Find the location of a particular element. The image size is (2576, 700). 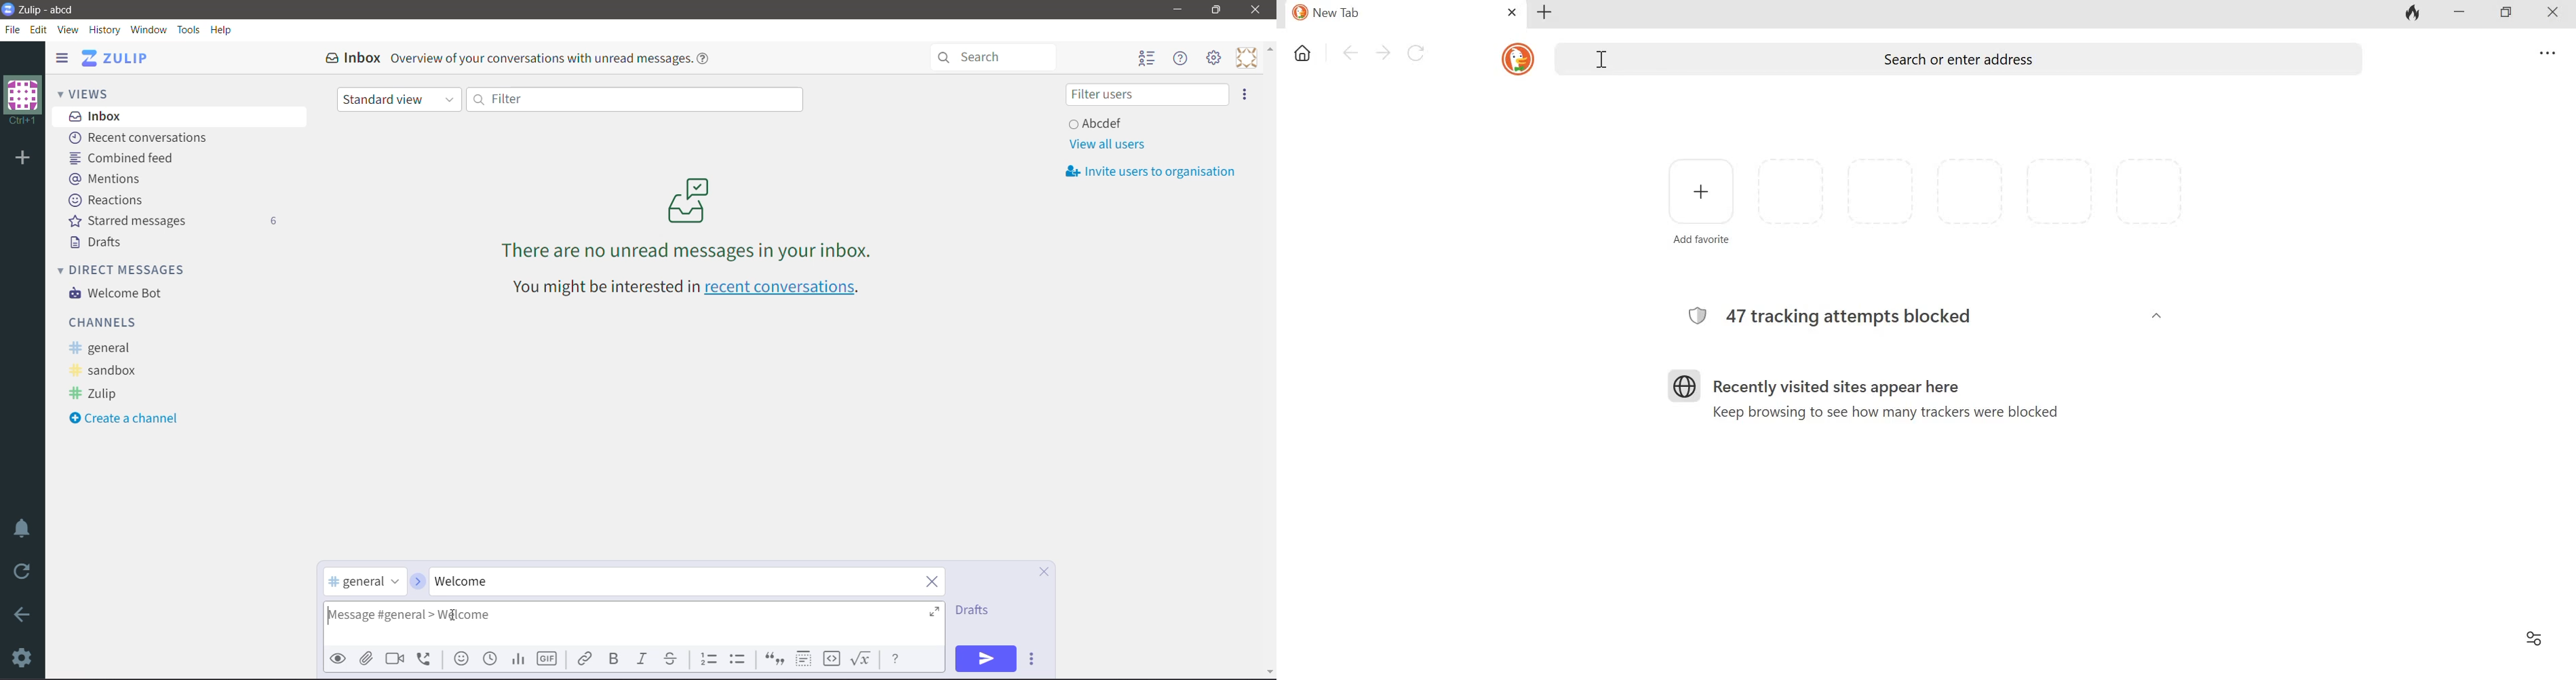

Minimize is located at coordinates (1178, 9).